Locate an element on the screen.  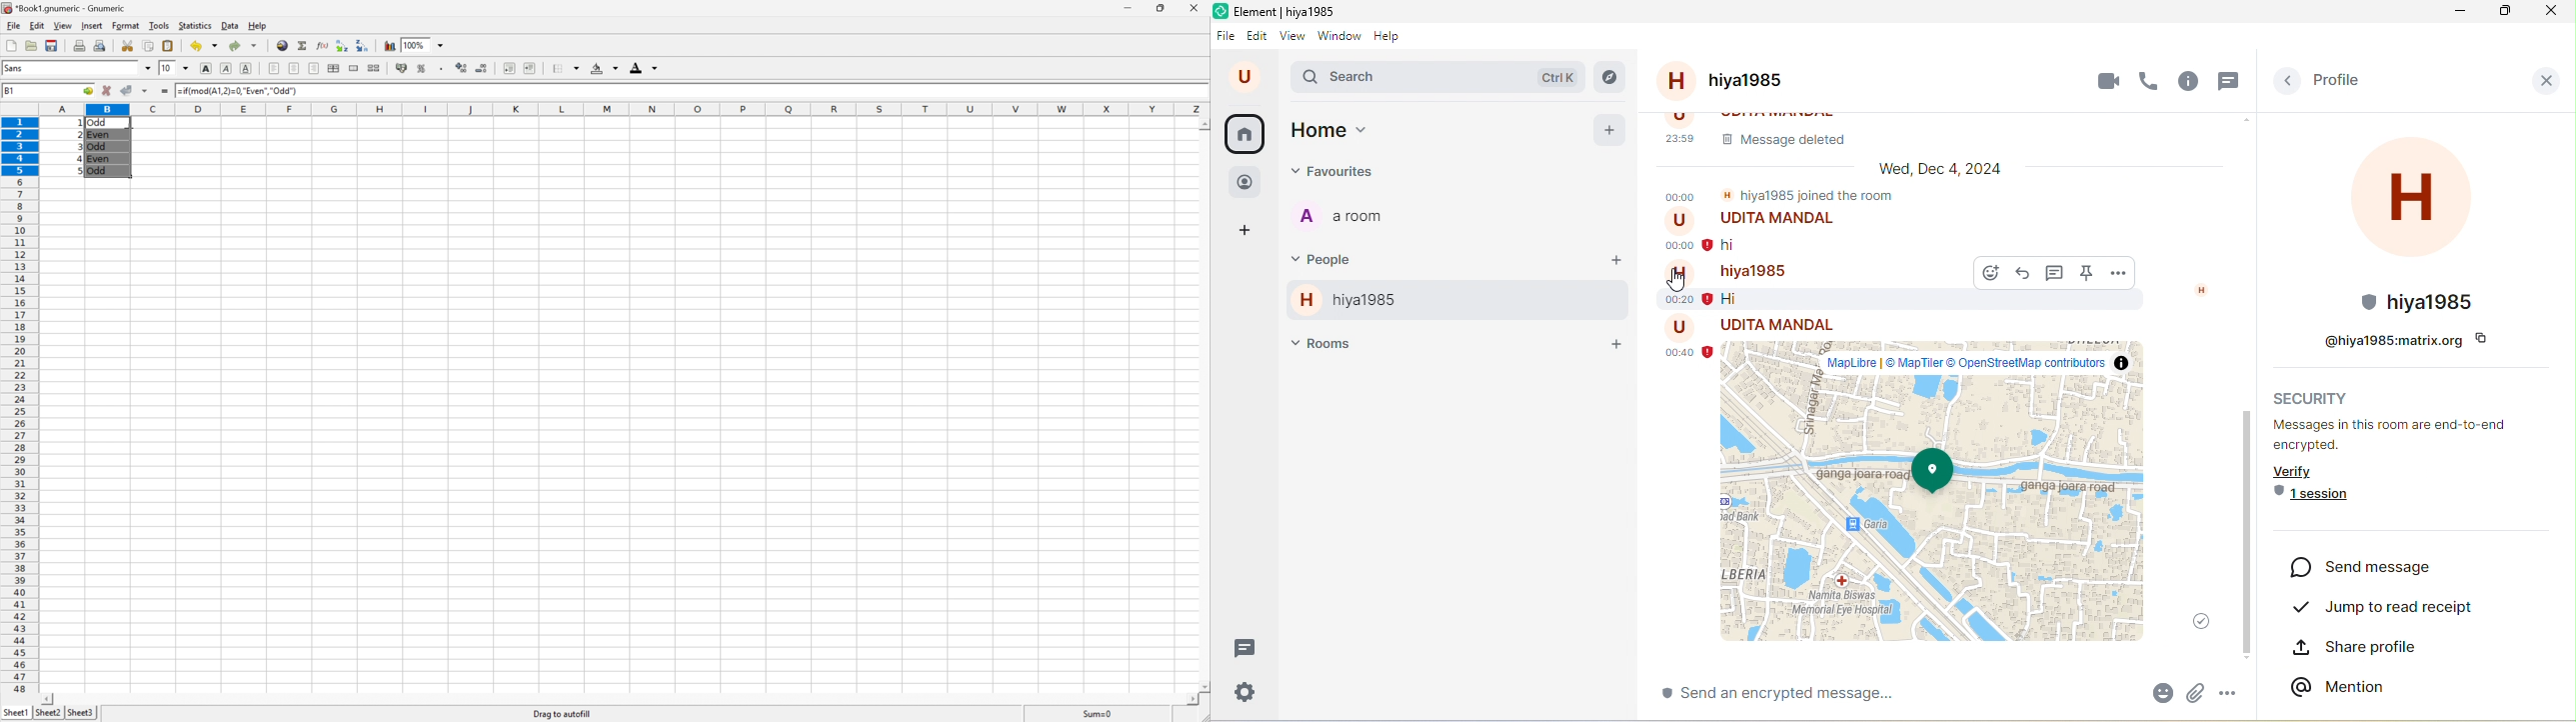
reply in thread is located at coordinates (2024, 274).